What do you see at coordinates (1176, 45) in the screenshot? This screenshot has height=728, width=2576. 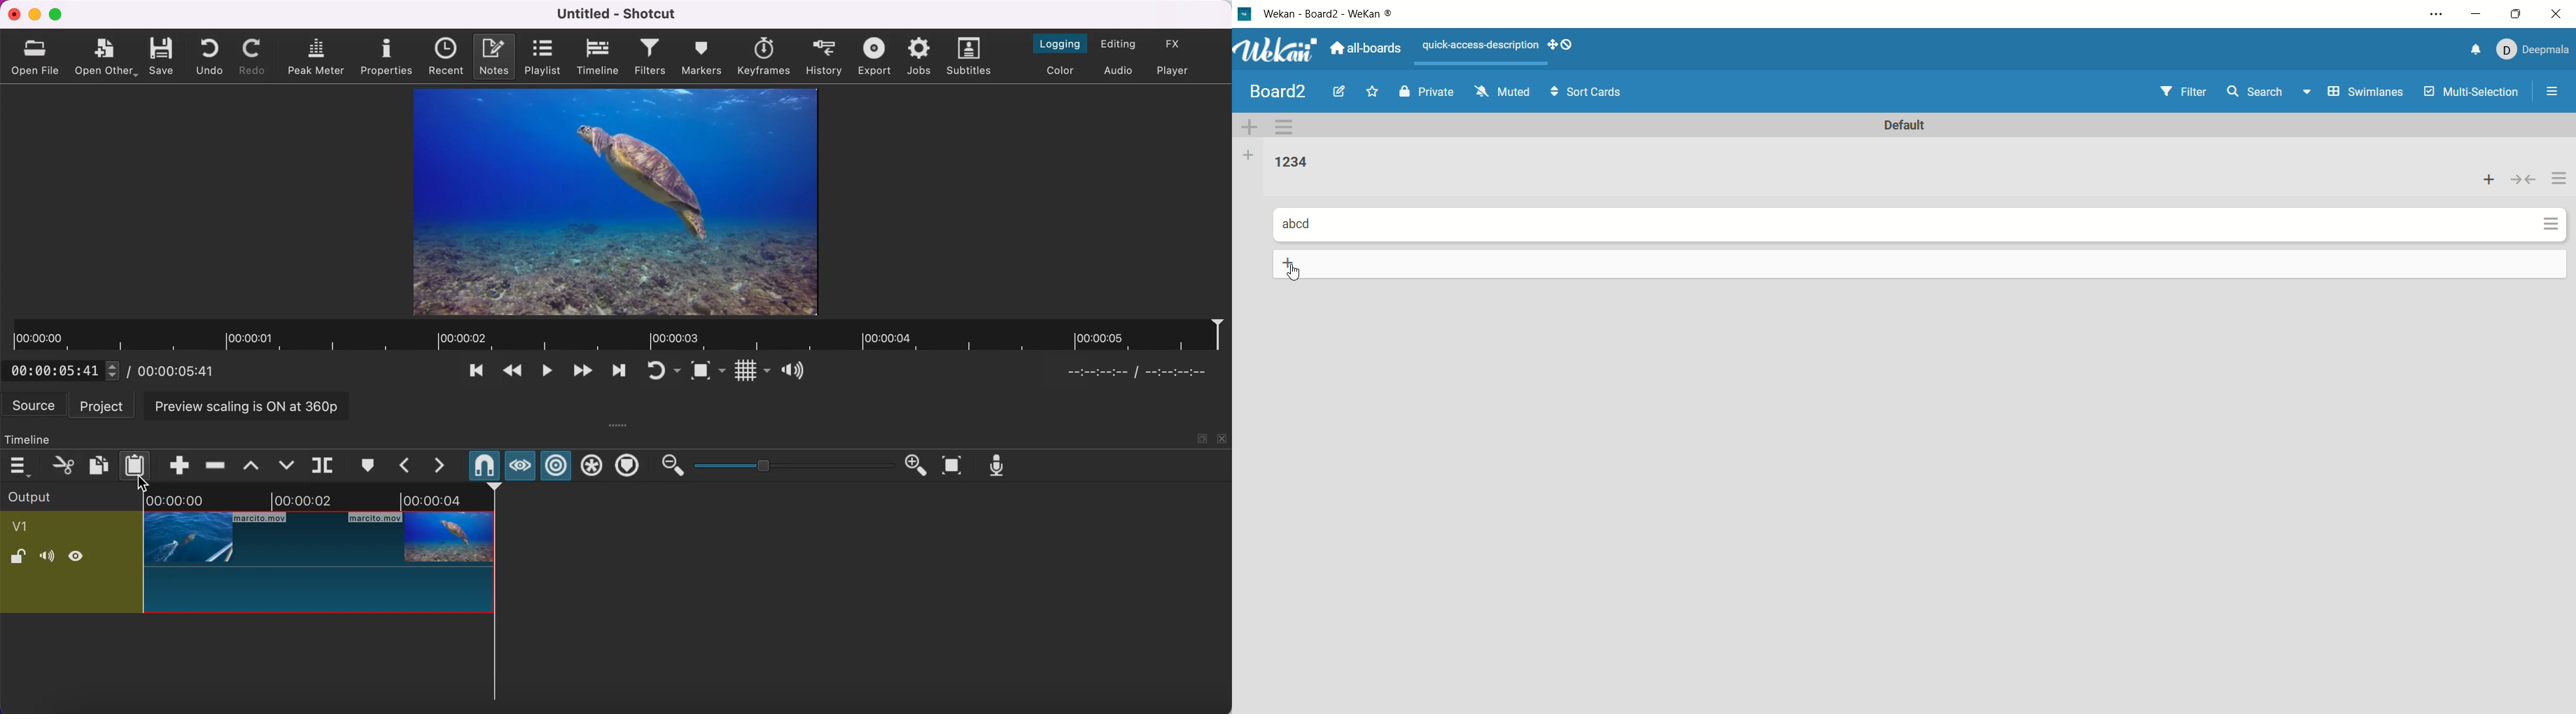 I see `switch to the effects layout` at bounding box center [1176, 45].